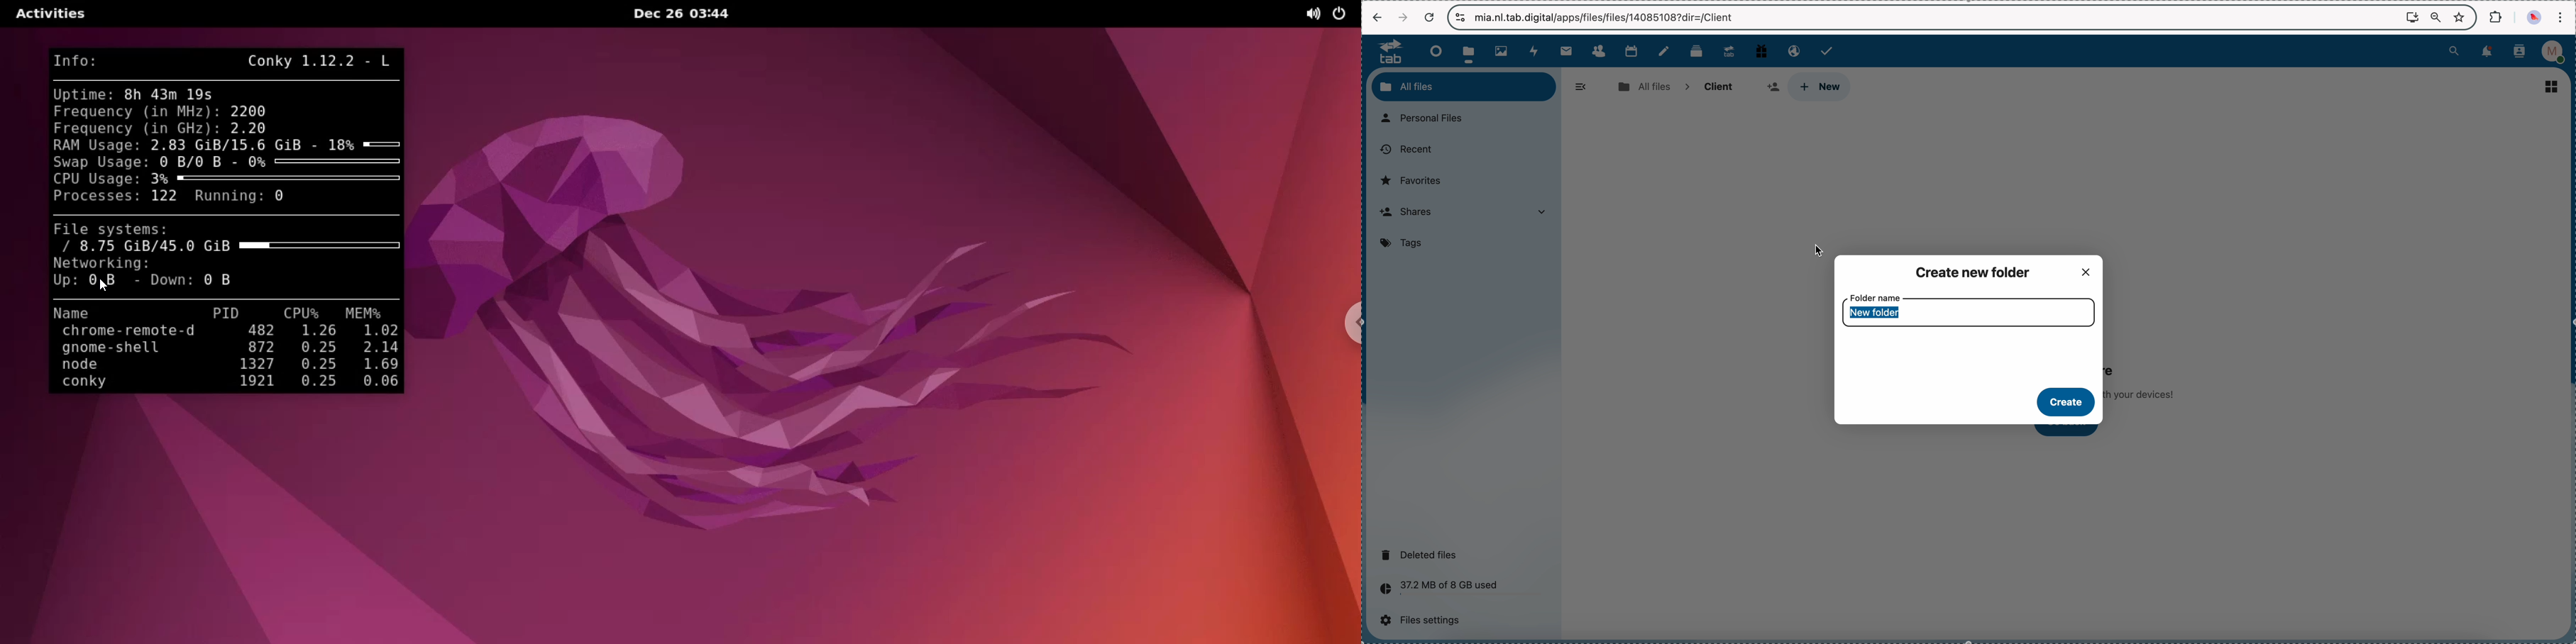 The height and width of the screenshot is (644, 2576). What do you see at coordinates (1581, 87) in the screenshot?
I see `hide menu` at bounding box center [1581, 87].